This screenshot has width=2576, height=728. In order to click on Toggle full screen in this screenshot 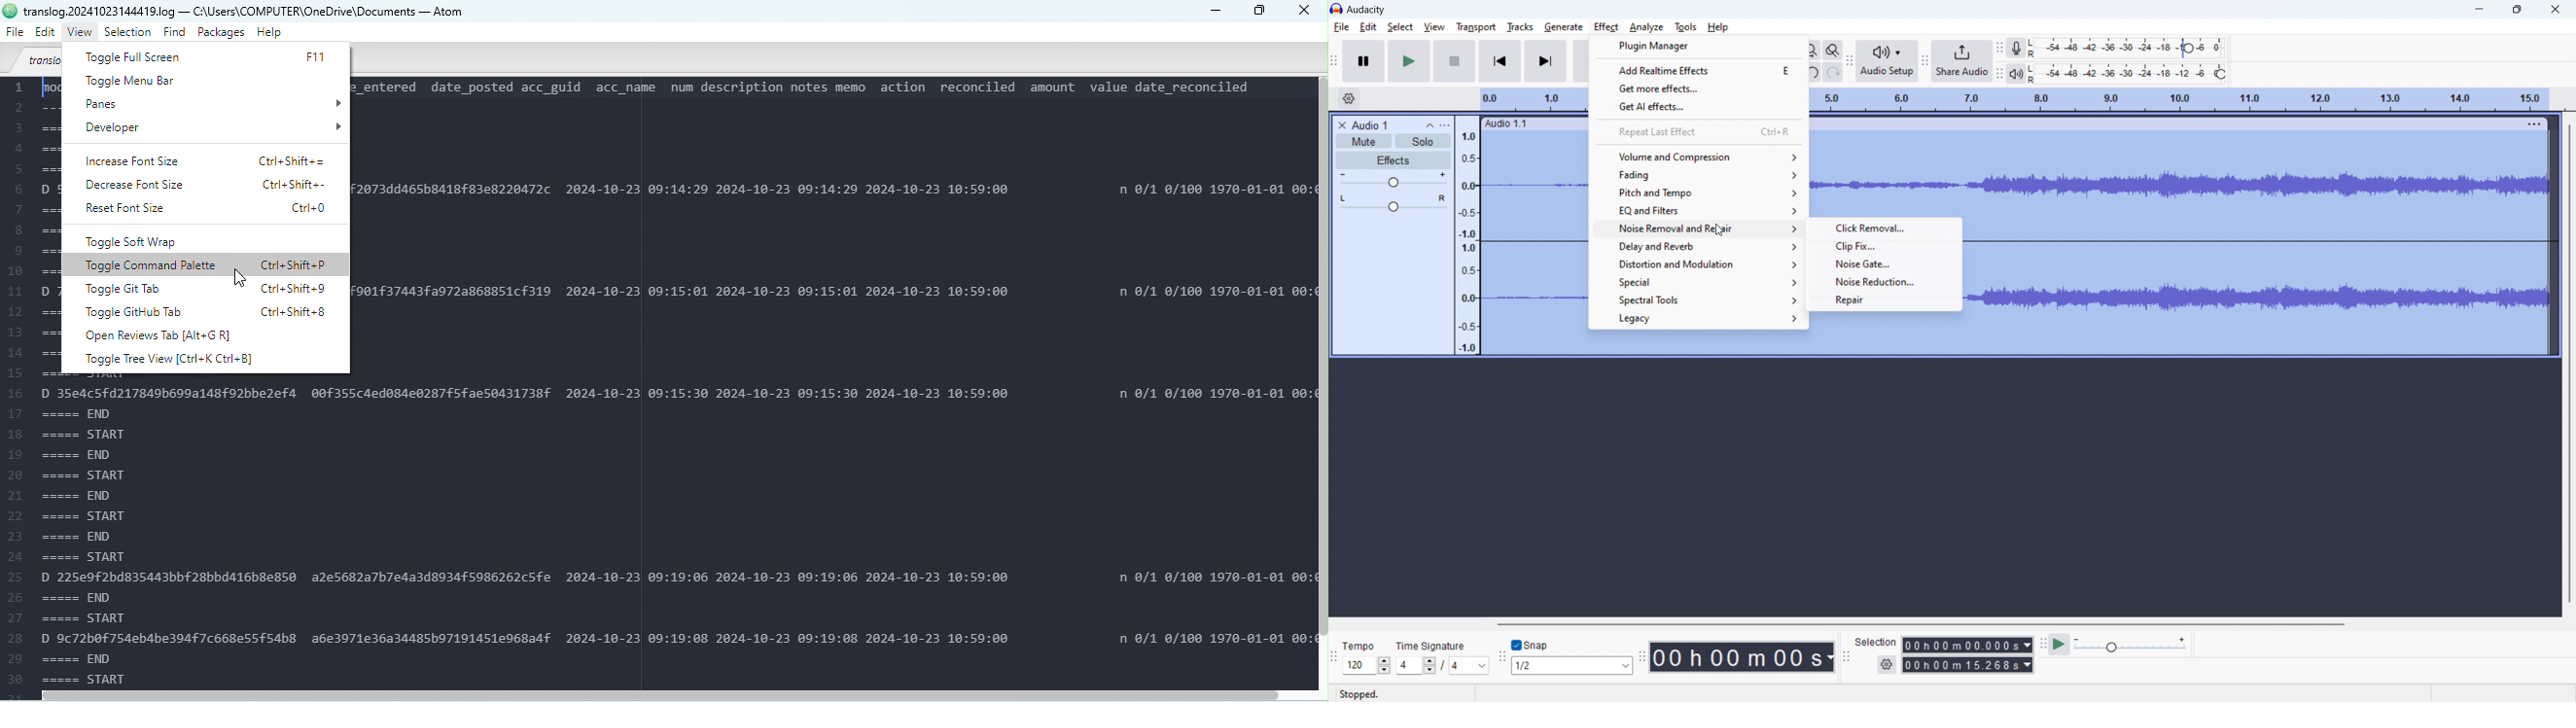, I will do `click(210, 56)`.